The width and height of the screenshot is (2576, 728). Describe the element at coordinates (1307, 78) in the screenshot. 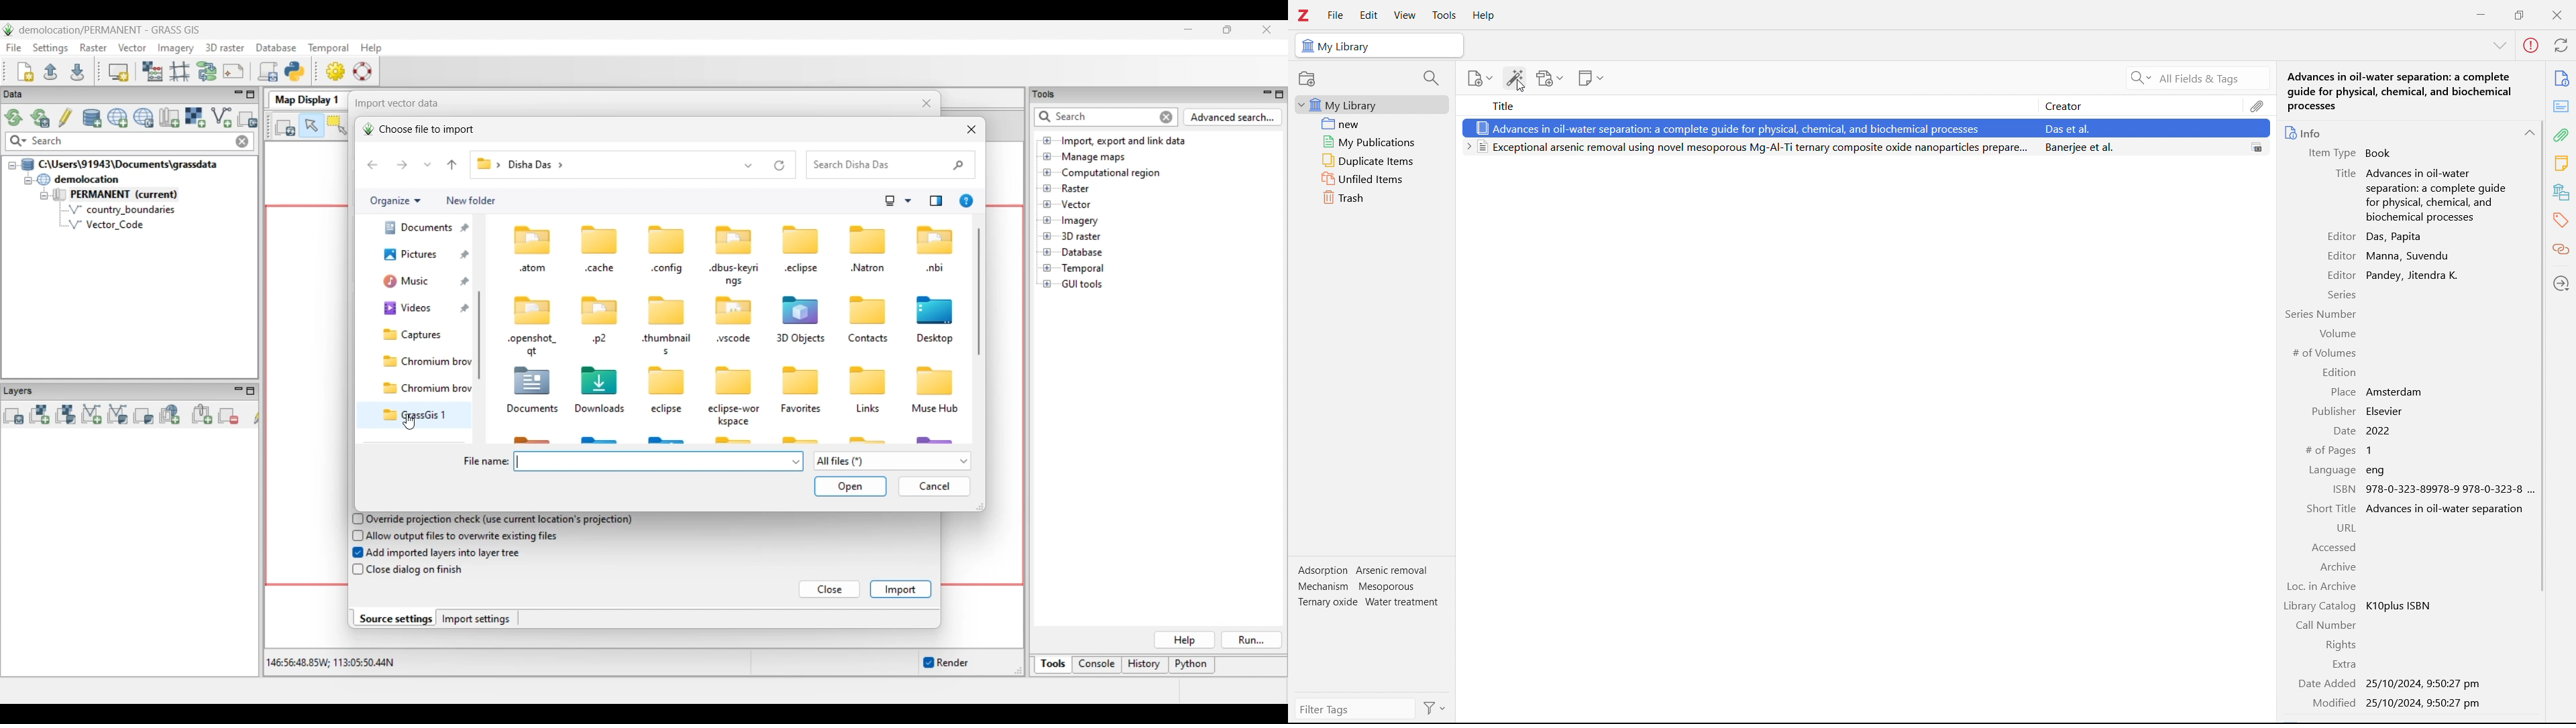

I see `new collection` at that location.